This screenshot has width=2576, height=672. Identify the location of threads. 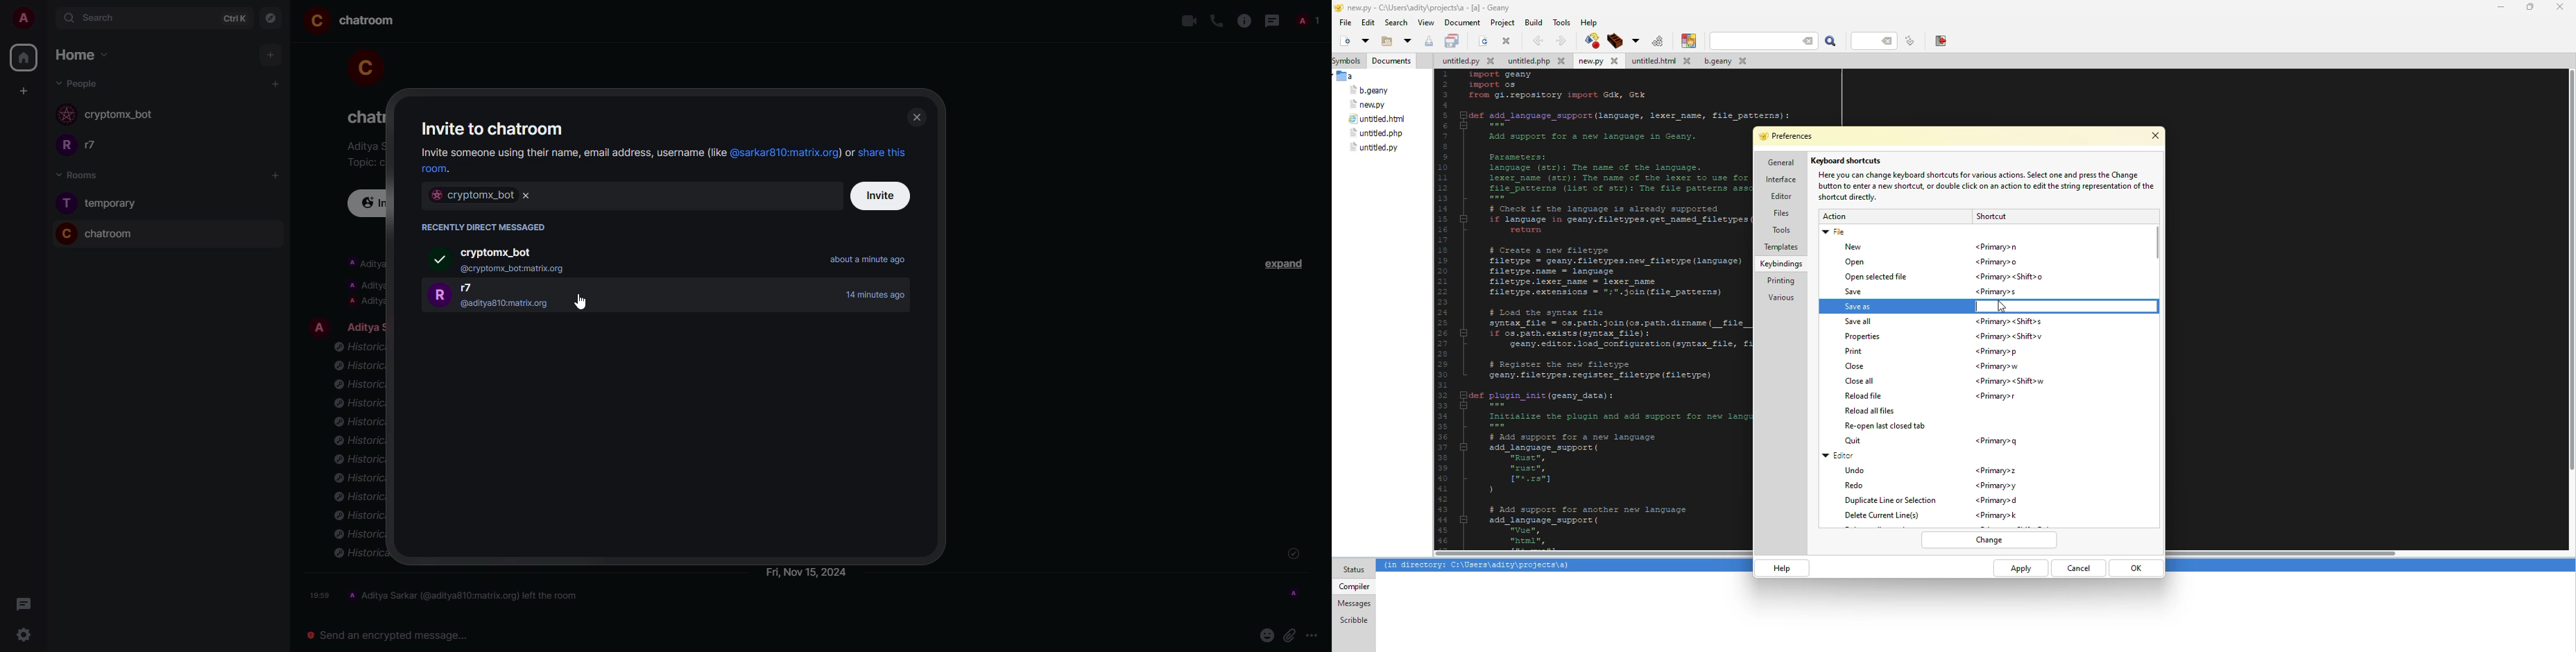
(1271, 21).